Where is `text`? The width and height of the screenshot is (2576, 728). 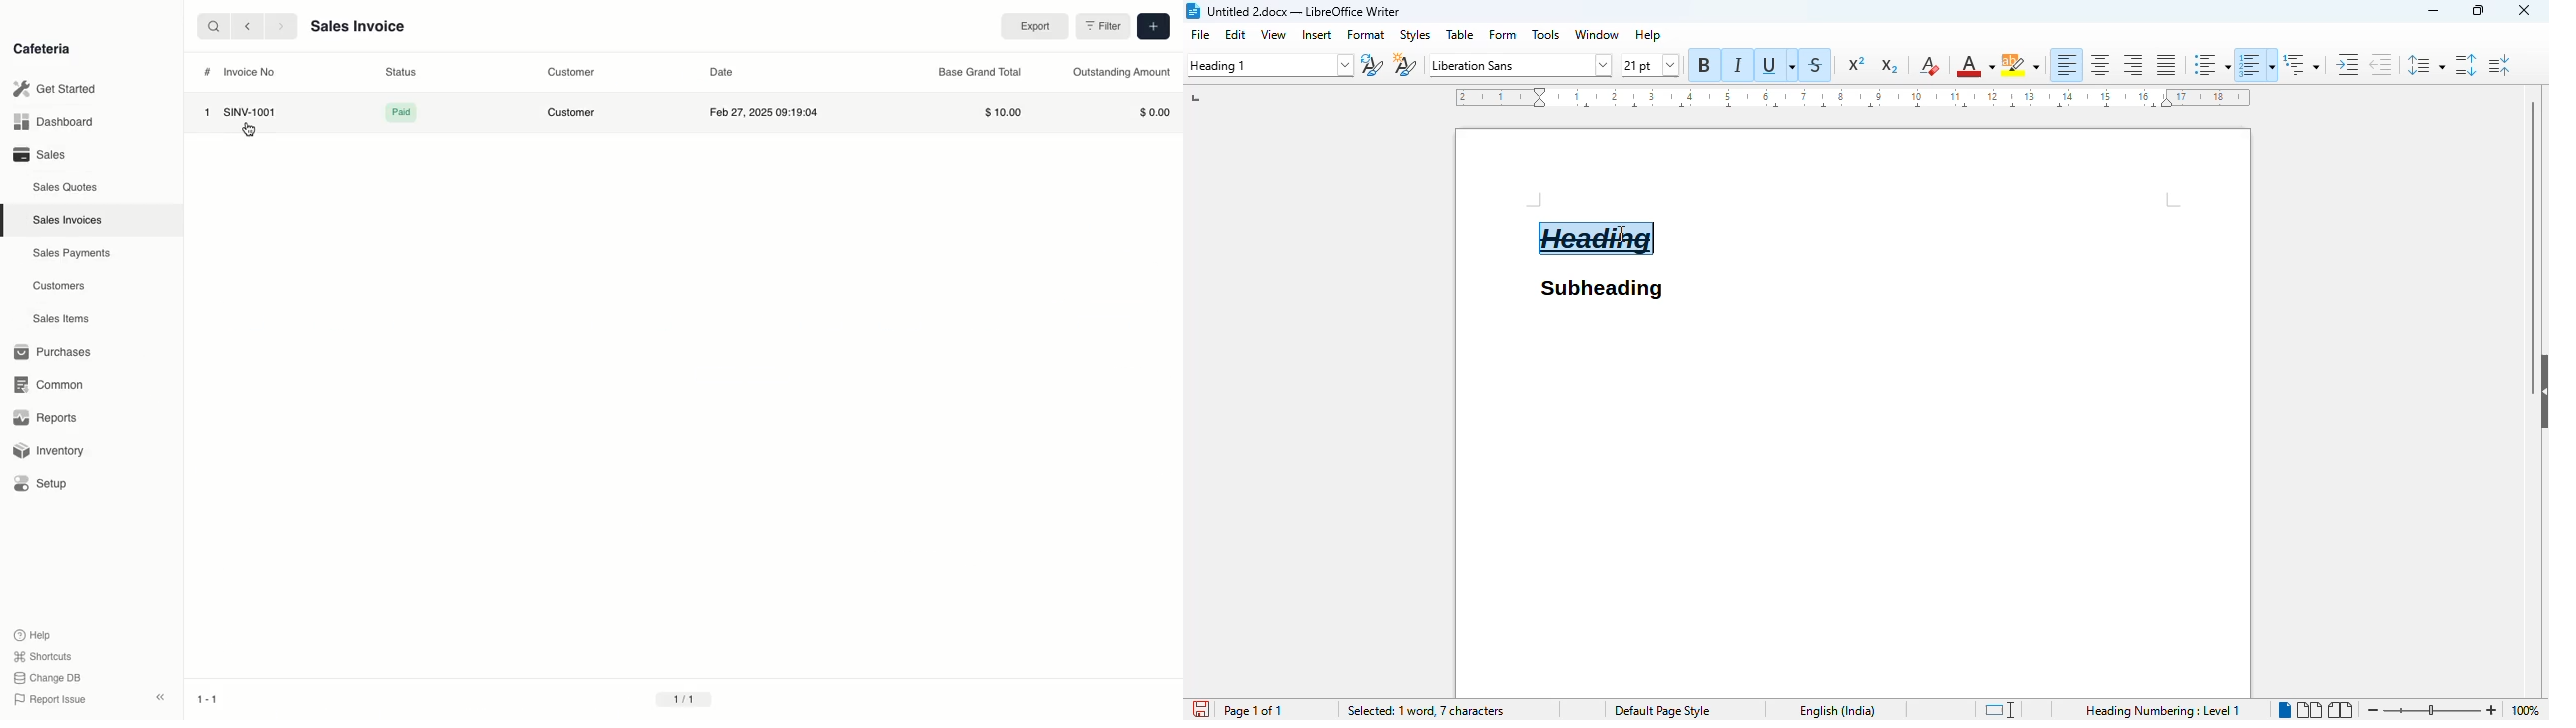
text is located at coordinates (1600, 289).